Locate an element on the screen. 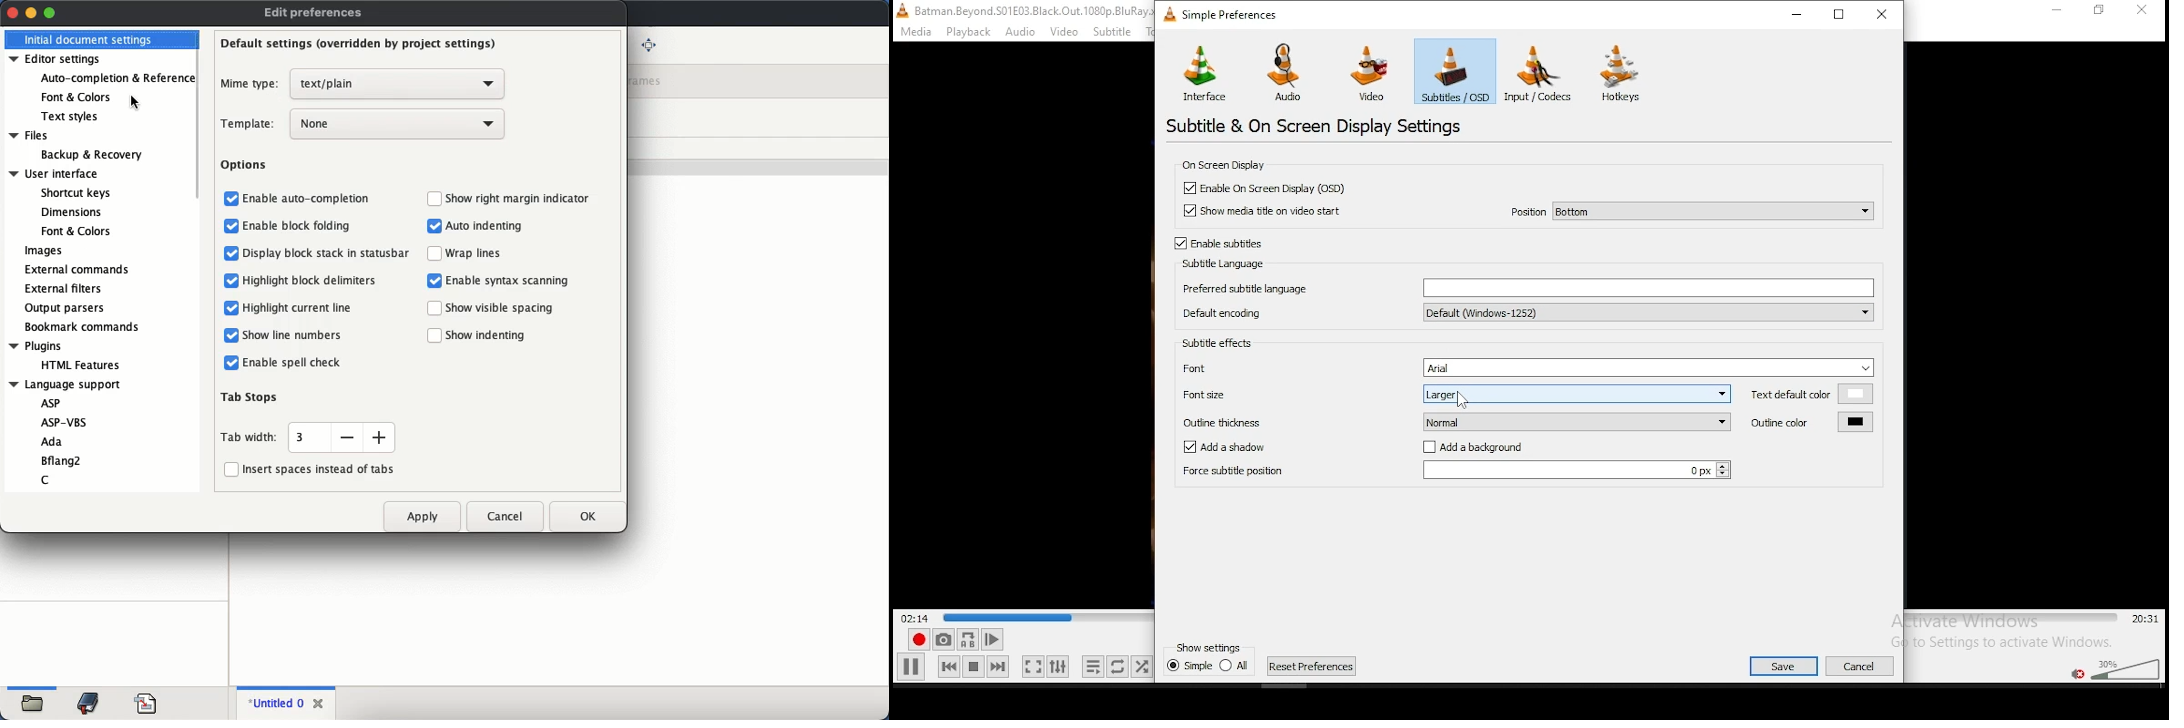   is located at coordinates (1891, 390).